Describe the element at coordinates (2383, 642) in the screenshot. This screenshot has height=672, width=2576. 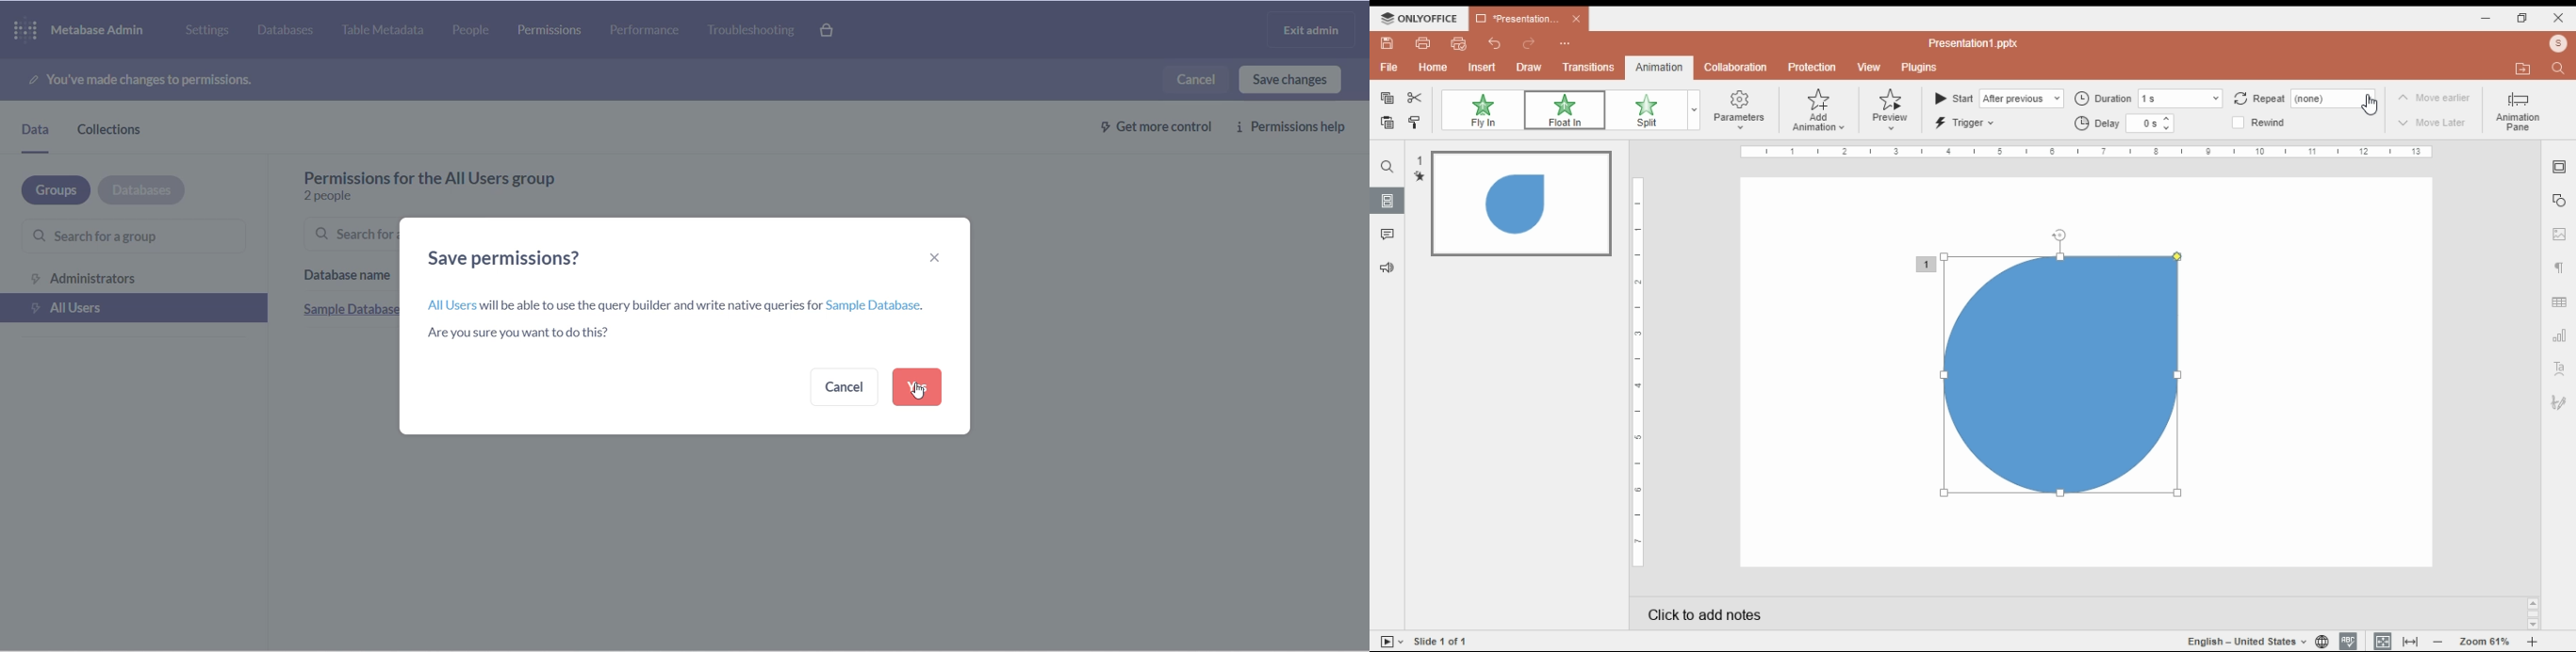
I see `fit to slide` at that location.